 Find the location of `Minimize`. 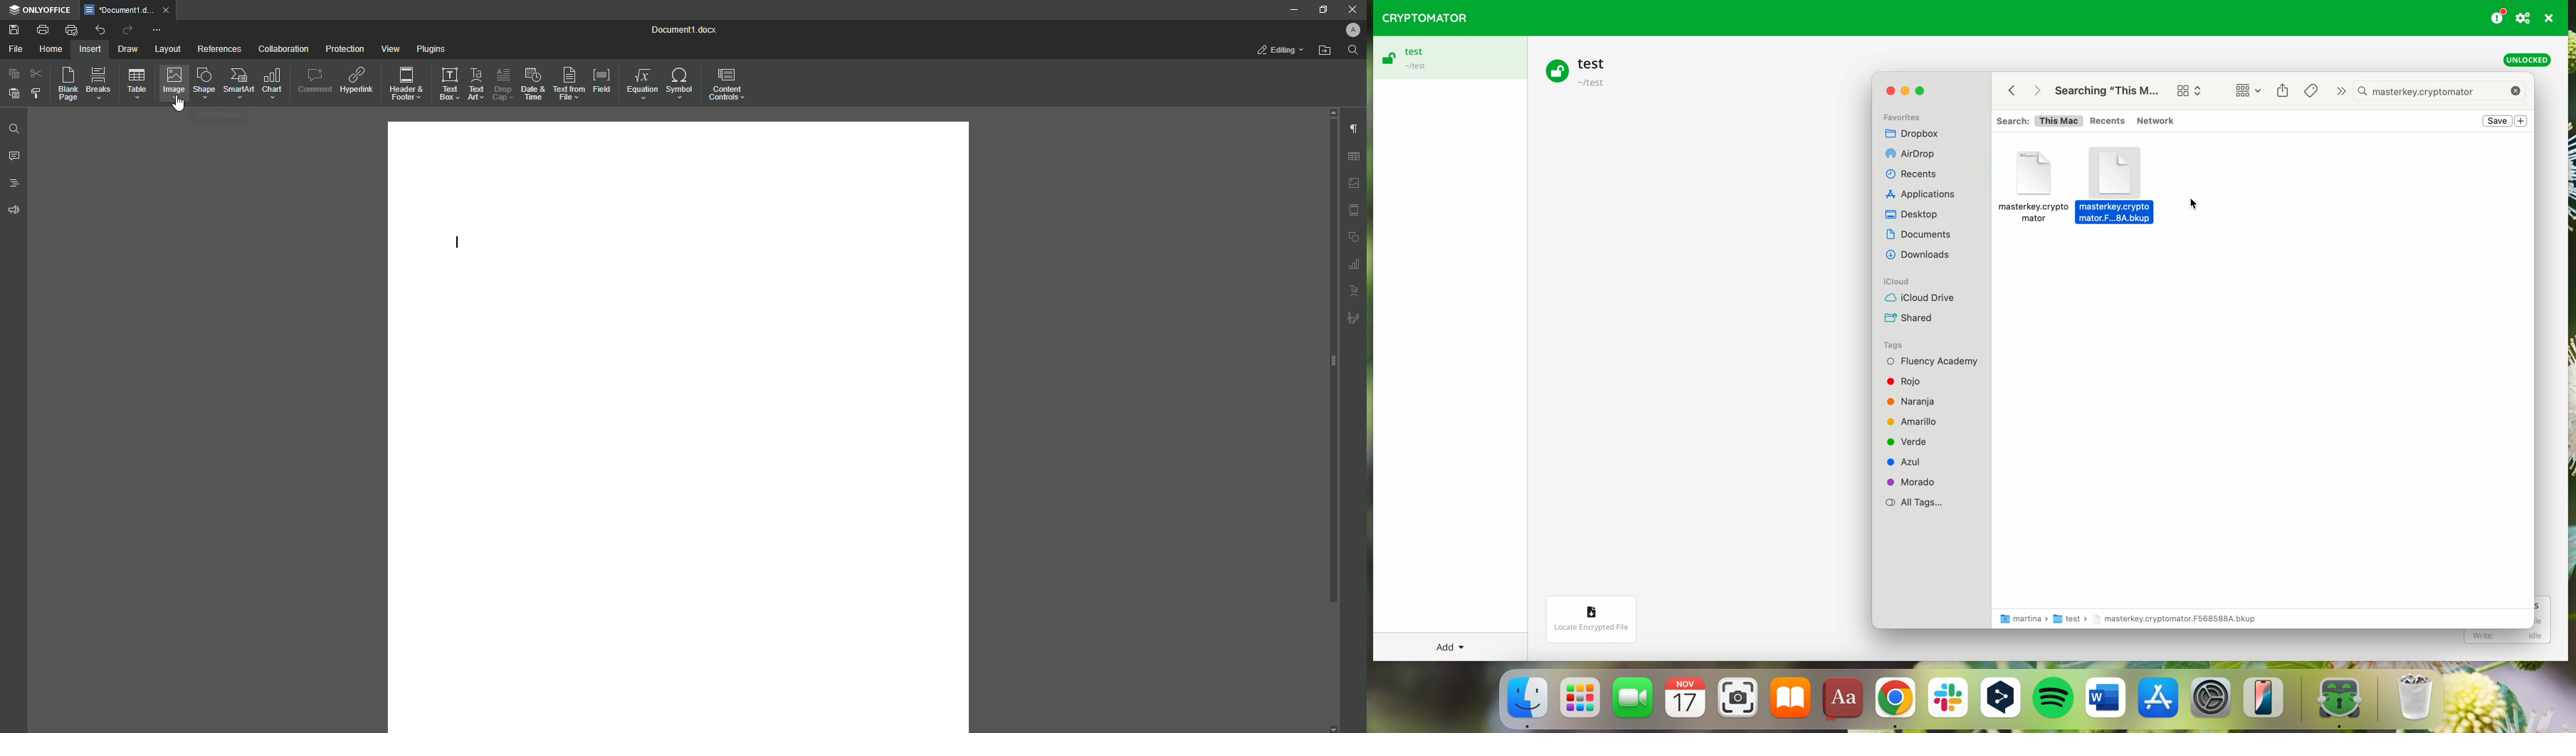

Minimize is located at coordinates (1293, 11).